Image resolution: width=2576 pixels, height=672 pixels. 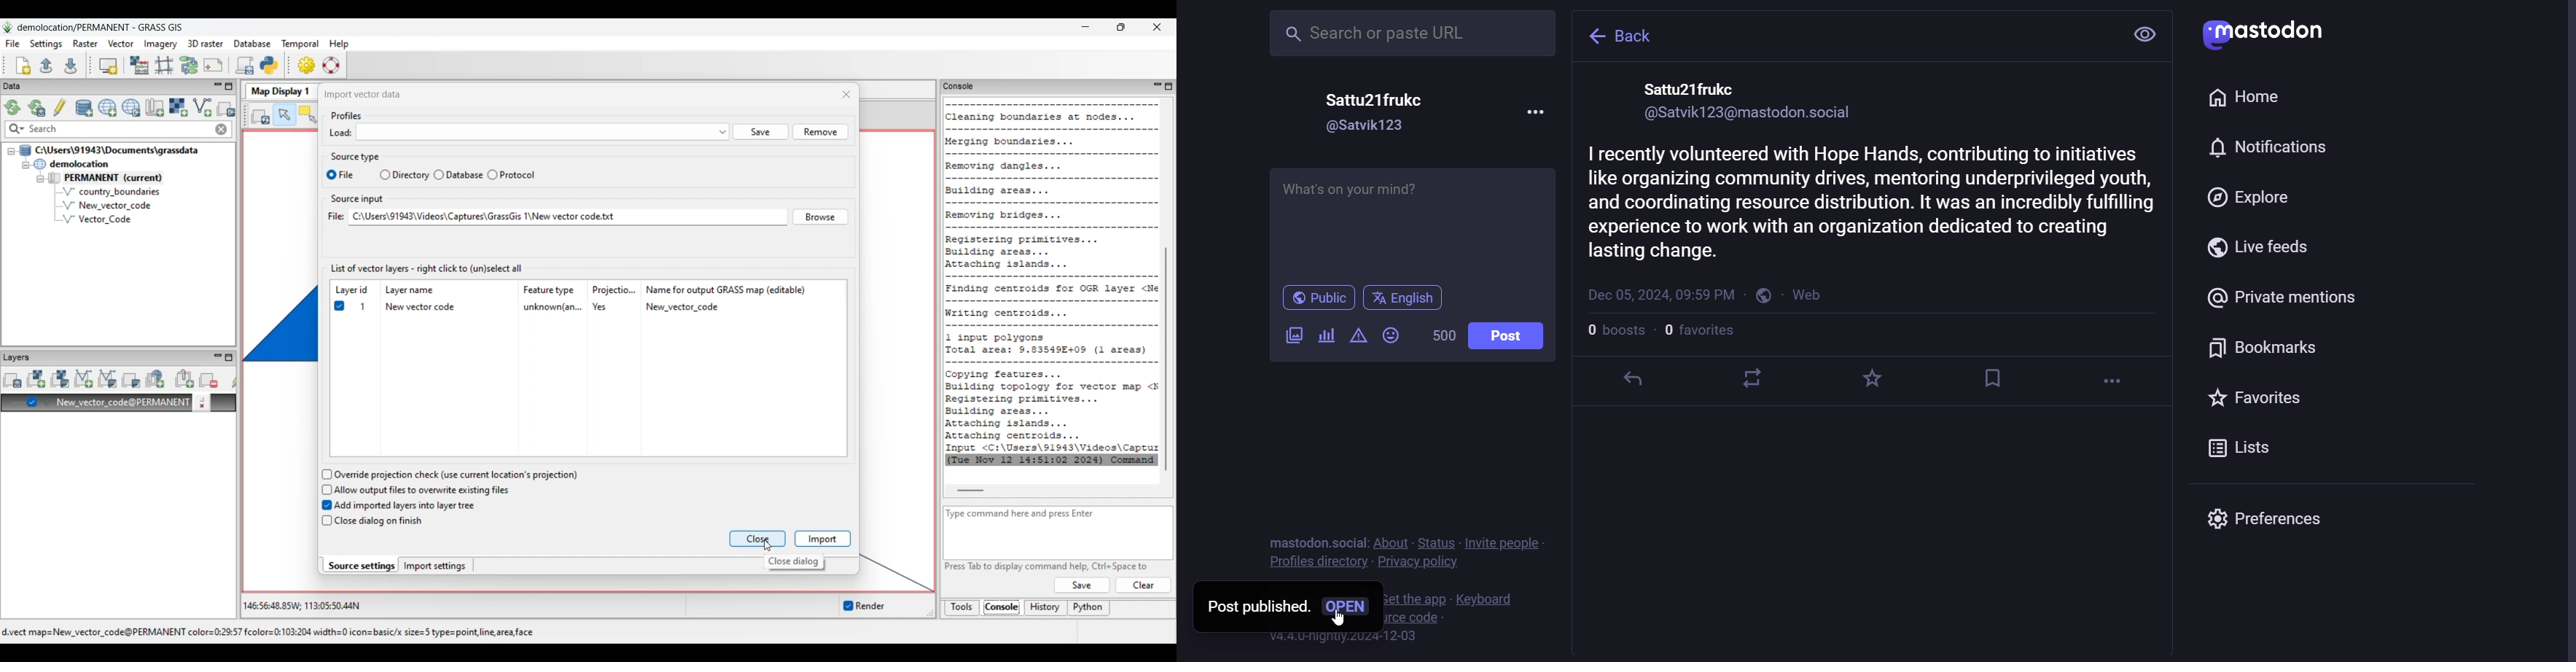 What do you see at coordinates (2250, 199) in the screenshot?
I see `explore` at bounding box center [2250, 199].